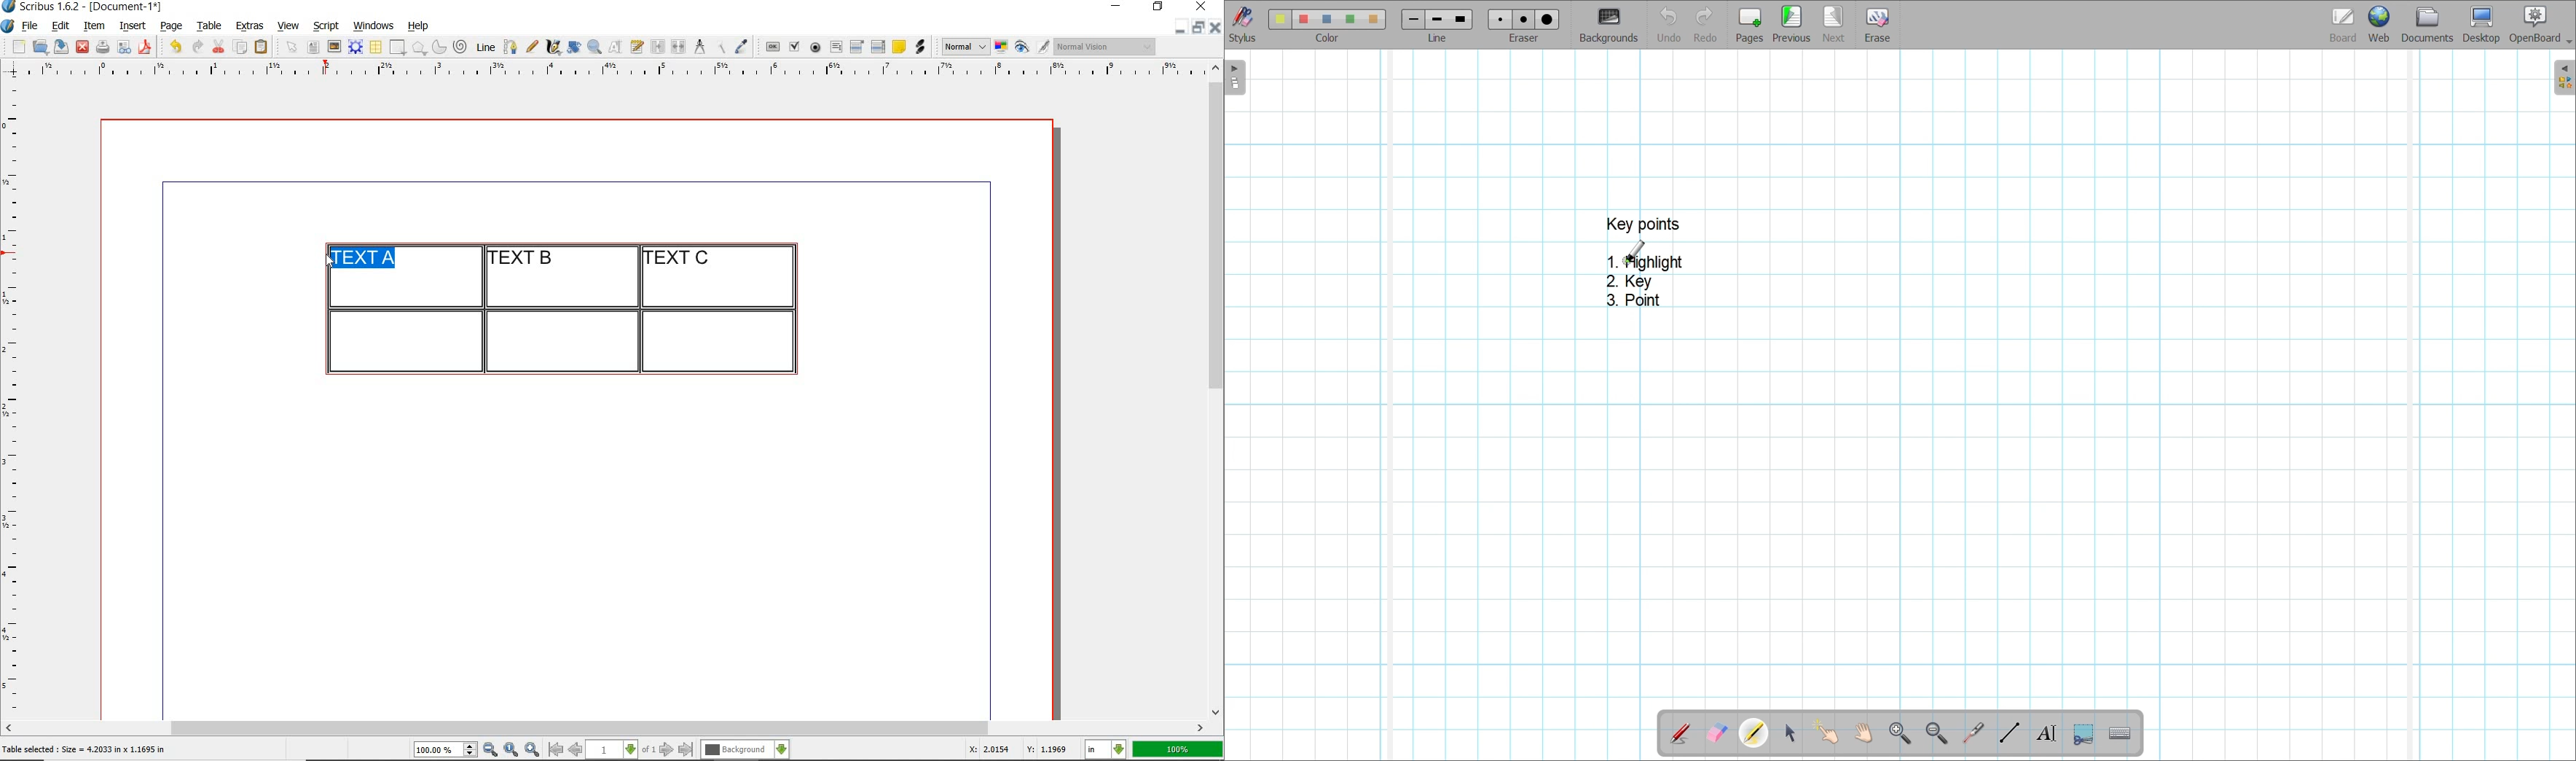 This screenshot has width=2576, height=784. I want to click on go to previous page, so click(575, 750).